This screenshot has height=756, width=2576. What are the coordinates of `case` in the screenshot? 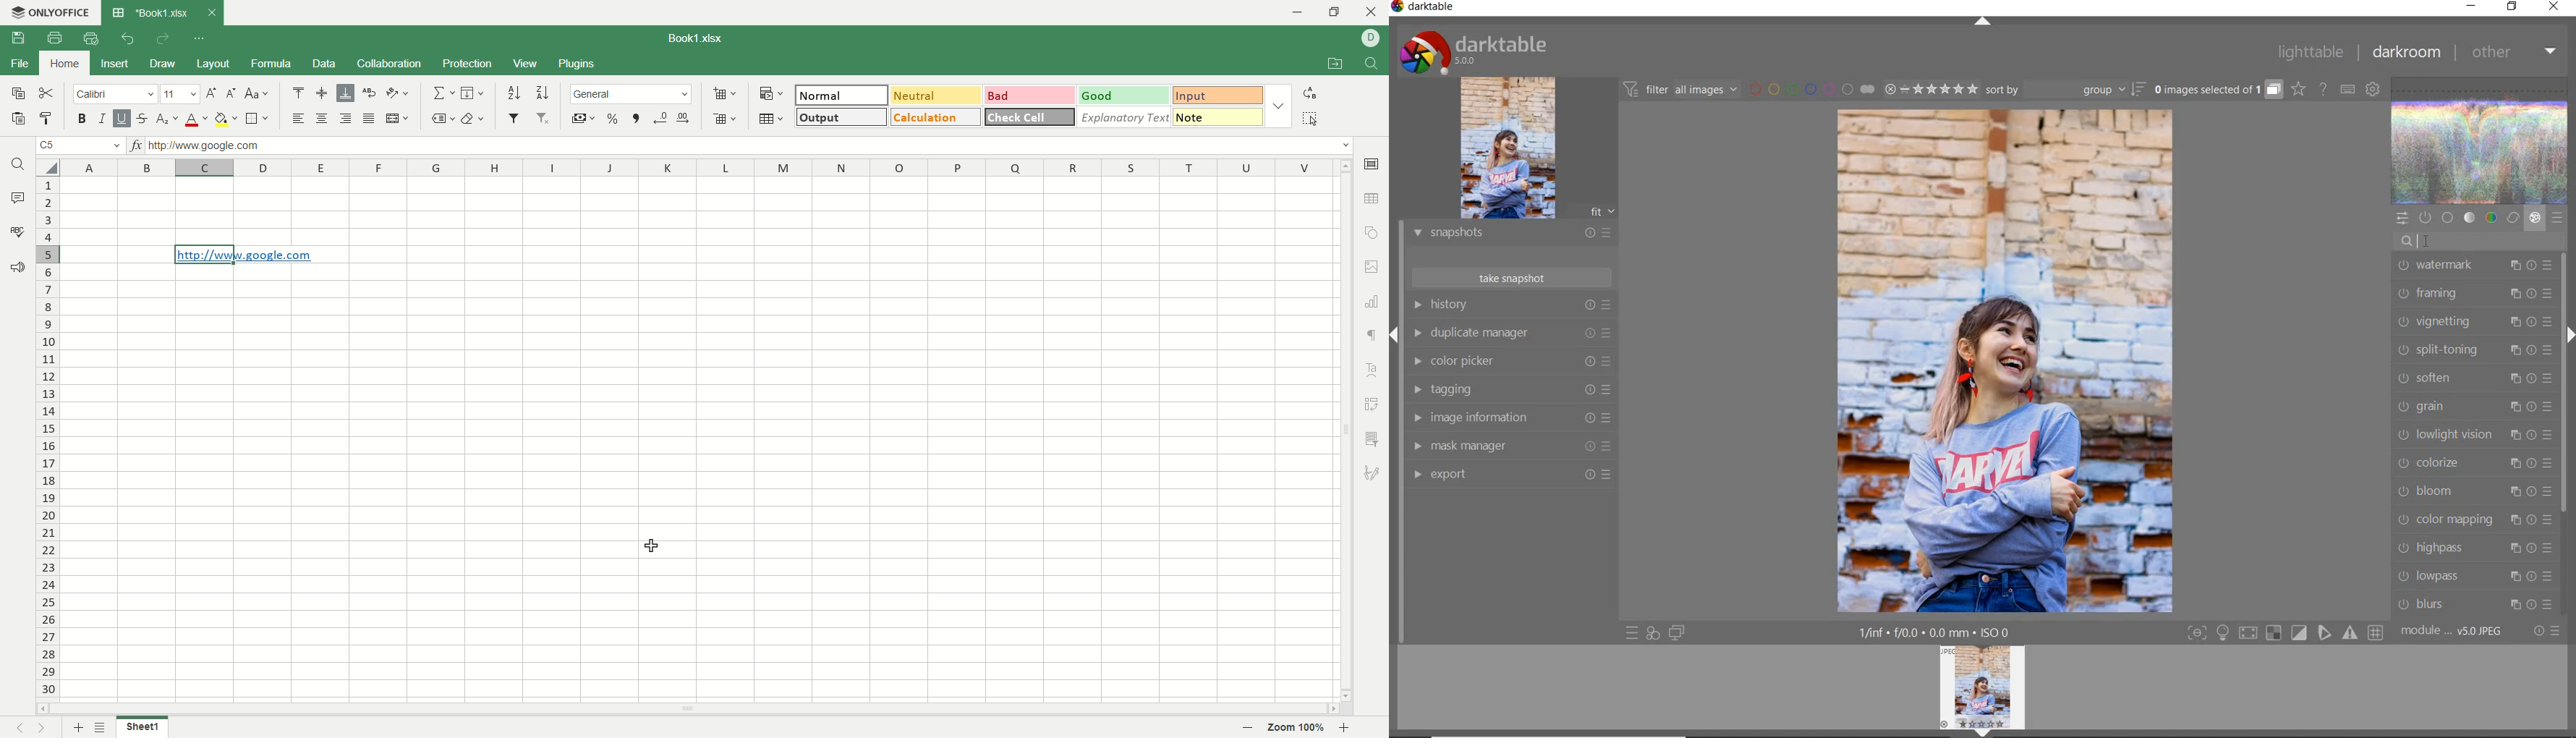 It's located at (258, 93).